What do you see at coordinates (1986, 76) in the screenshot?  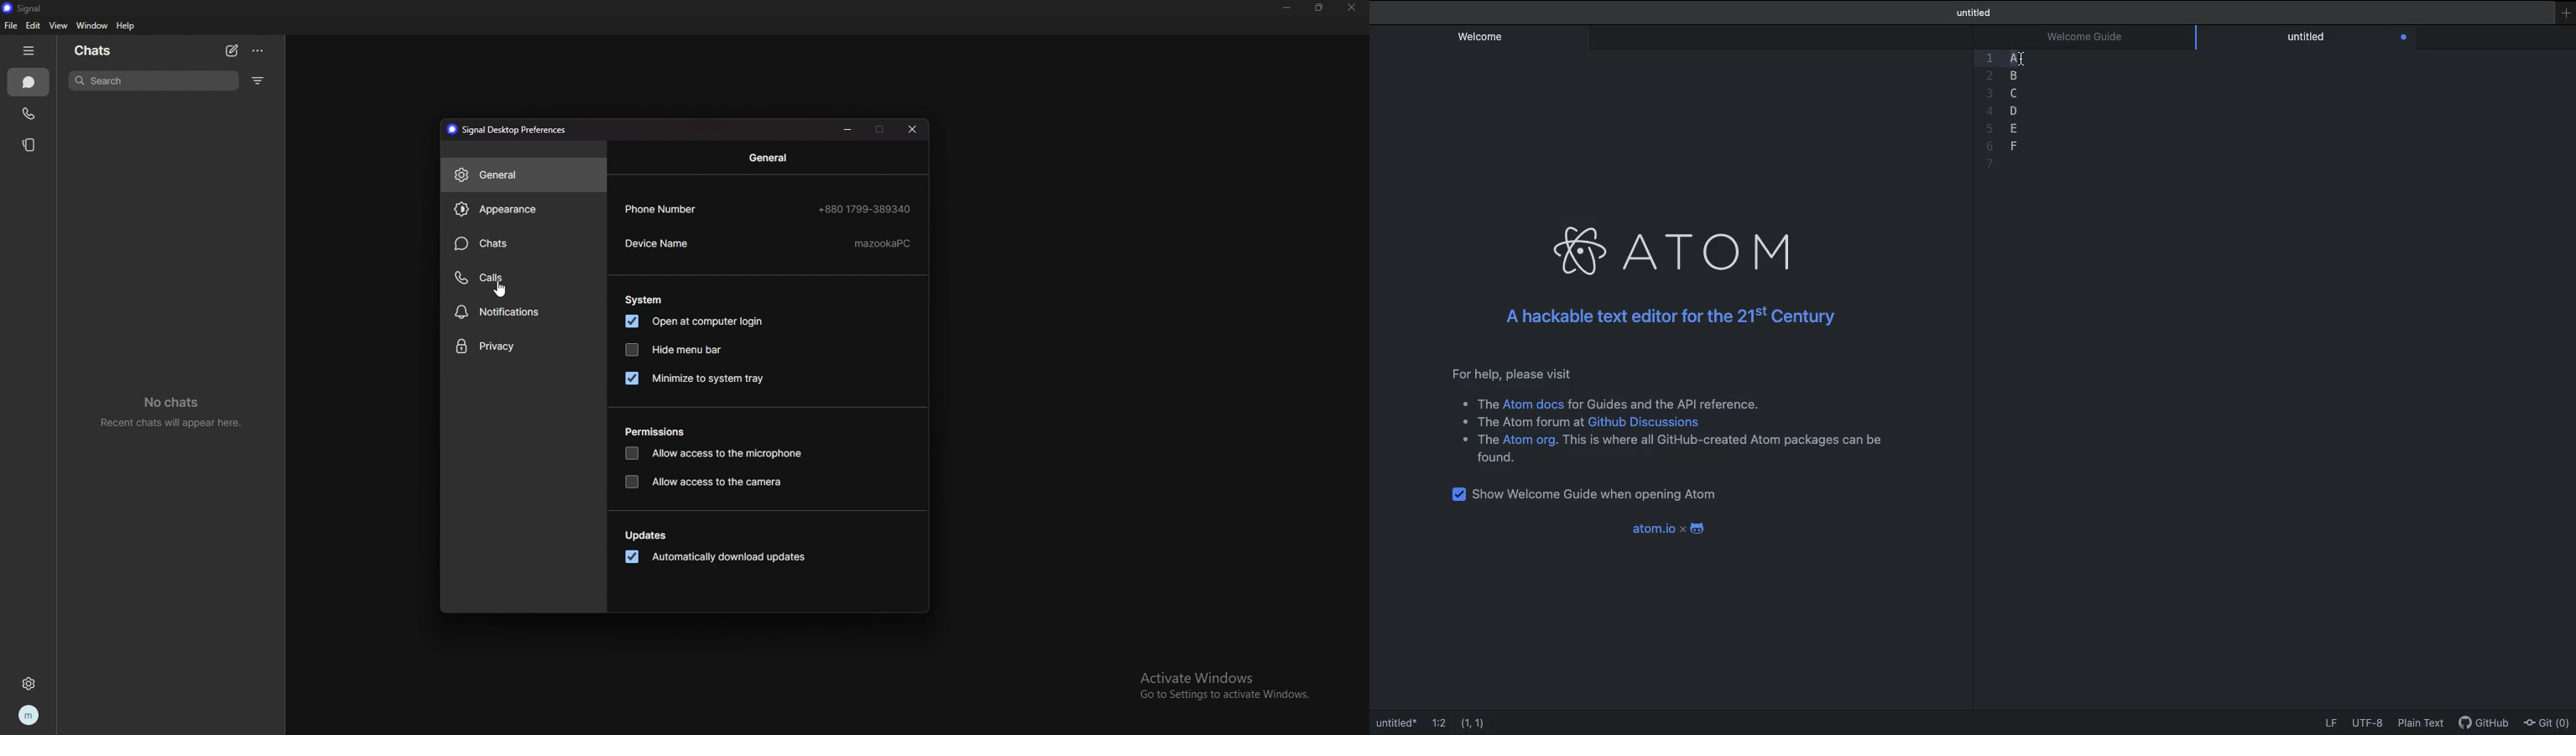 I see `` at bounding box center [1986, 76].